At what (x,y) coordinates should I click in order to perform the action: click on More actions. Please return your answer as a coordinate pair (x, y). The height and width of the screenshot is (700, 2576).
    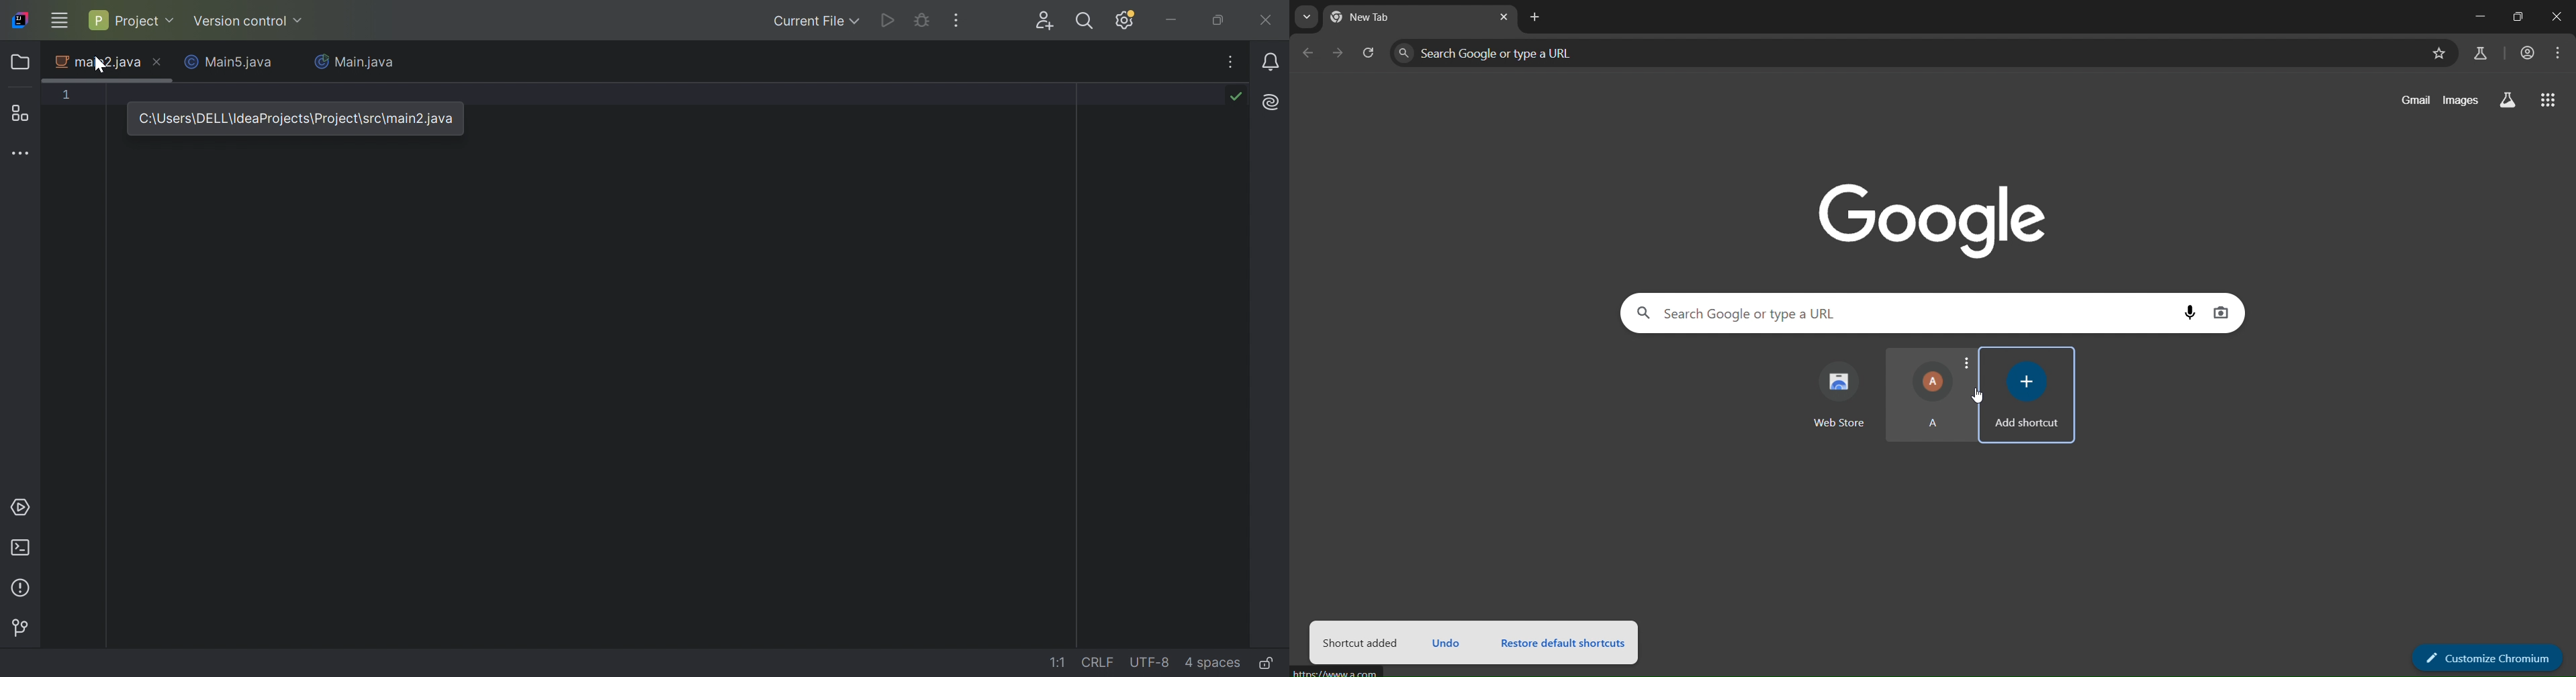
    Looking at the image, I should click on (954, 20).